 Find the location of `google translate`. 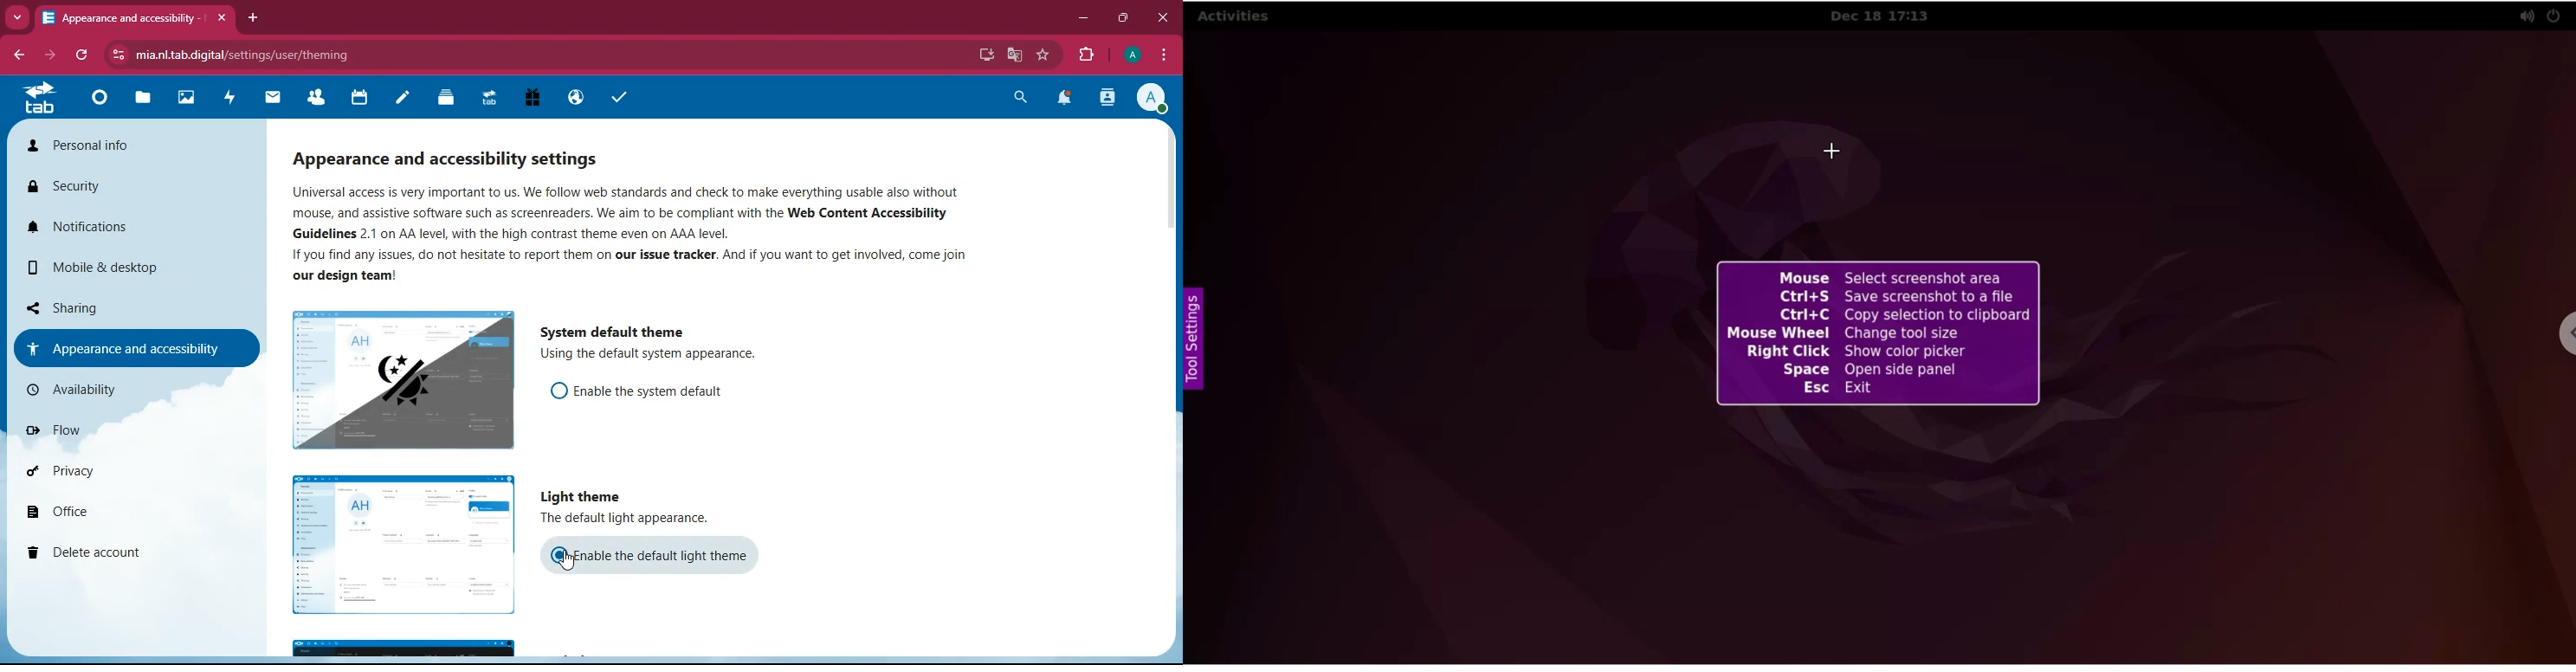

google translate is located at coordinates (1013, 55).